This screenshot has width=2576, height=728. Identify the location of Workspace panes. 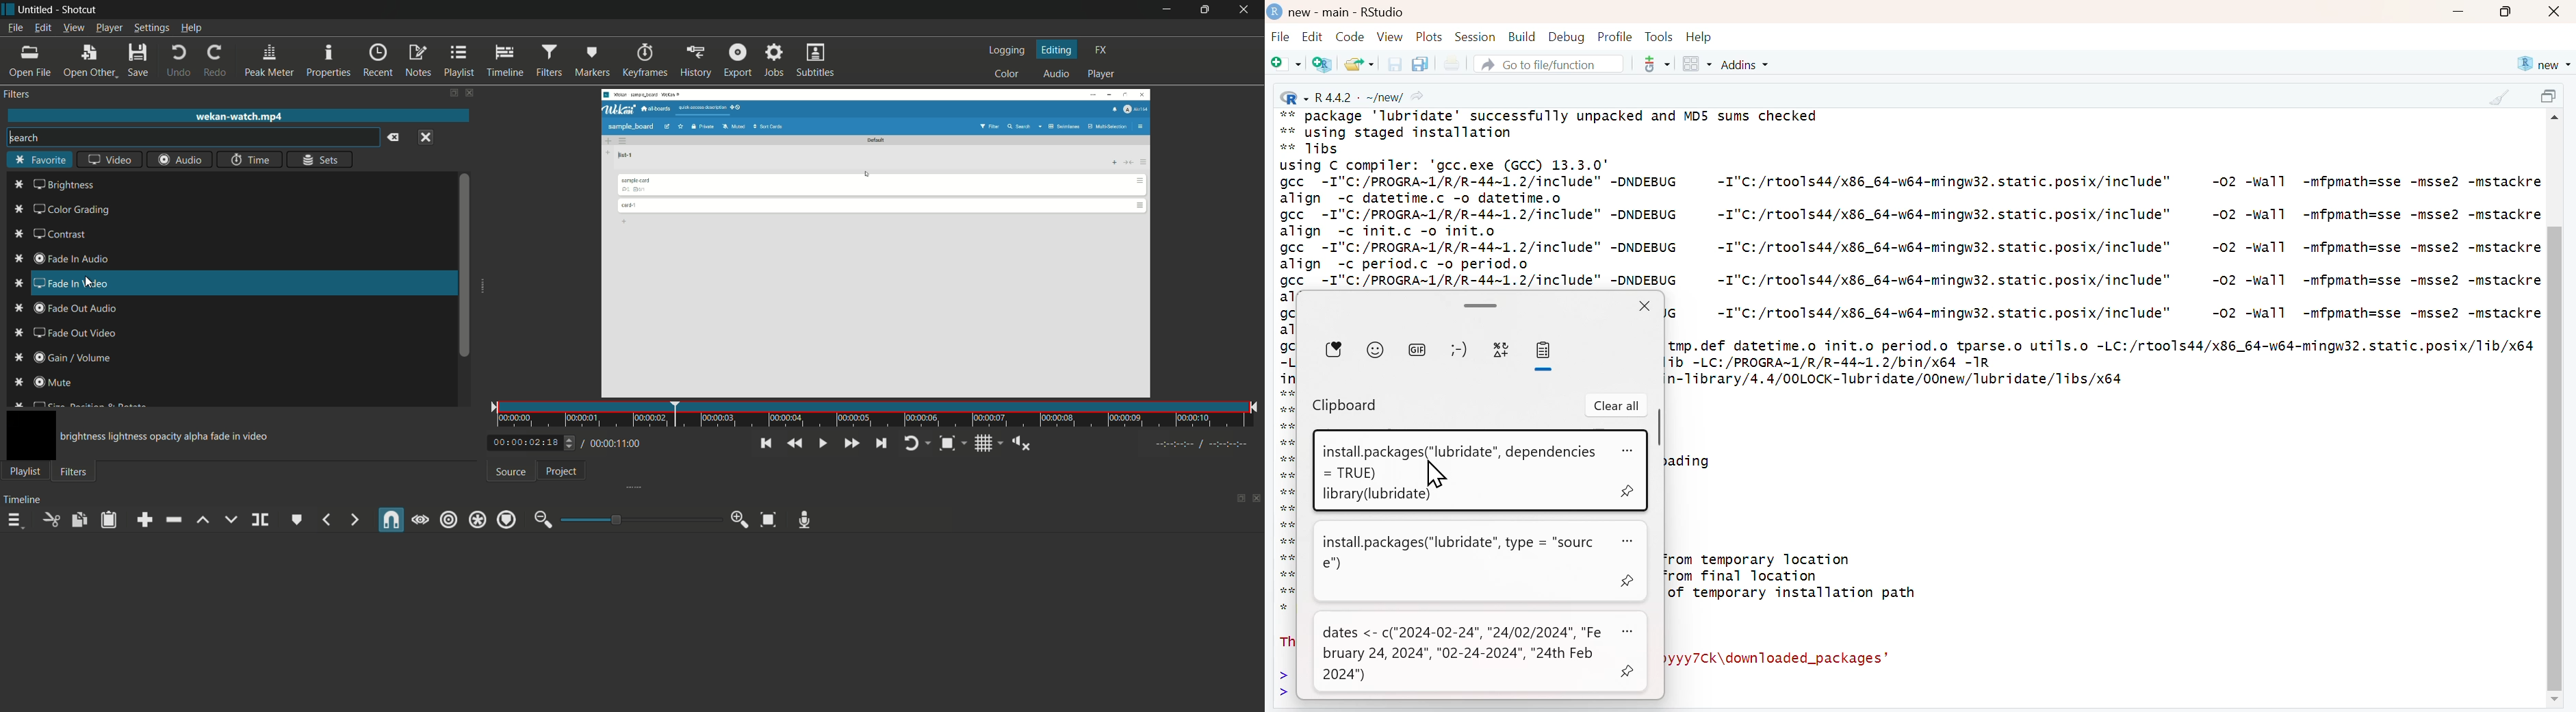
(1697, 65).